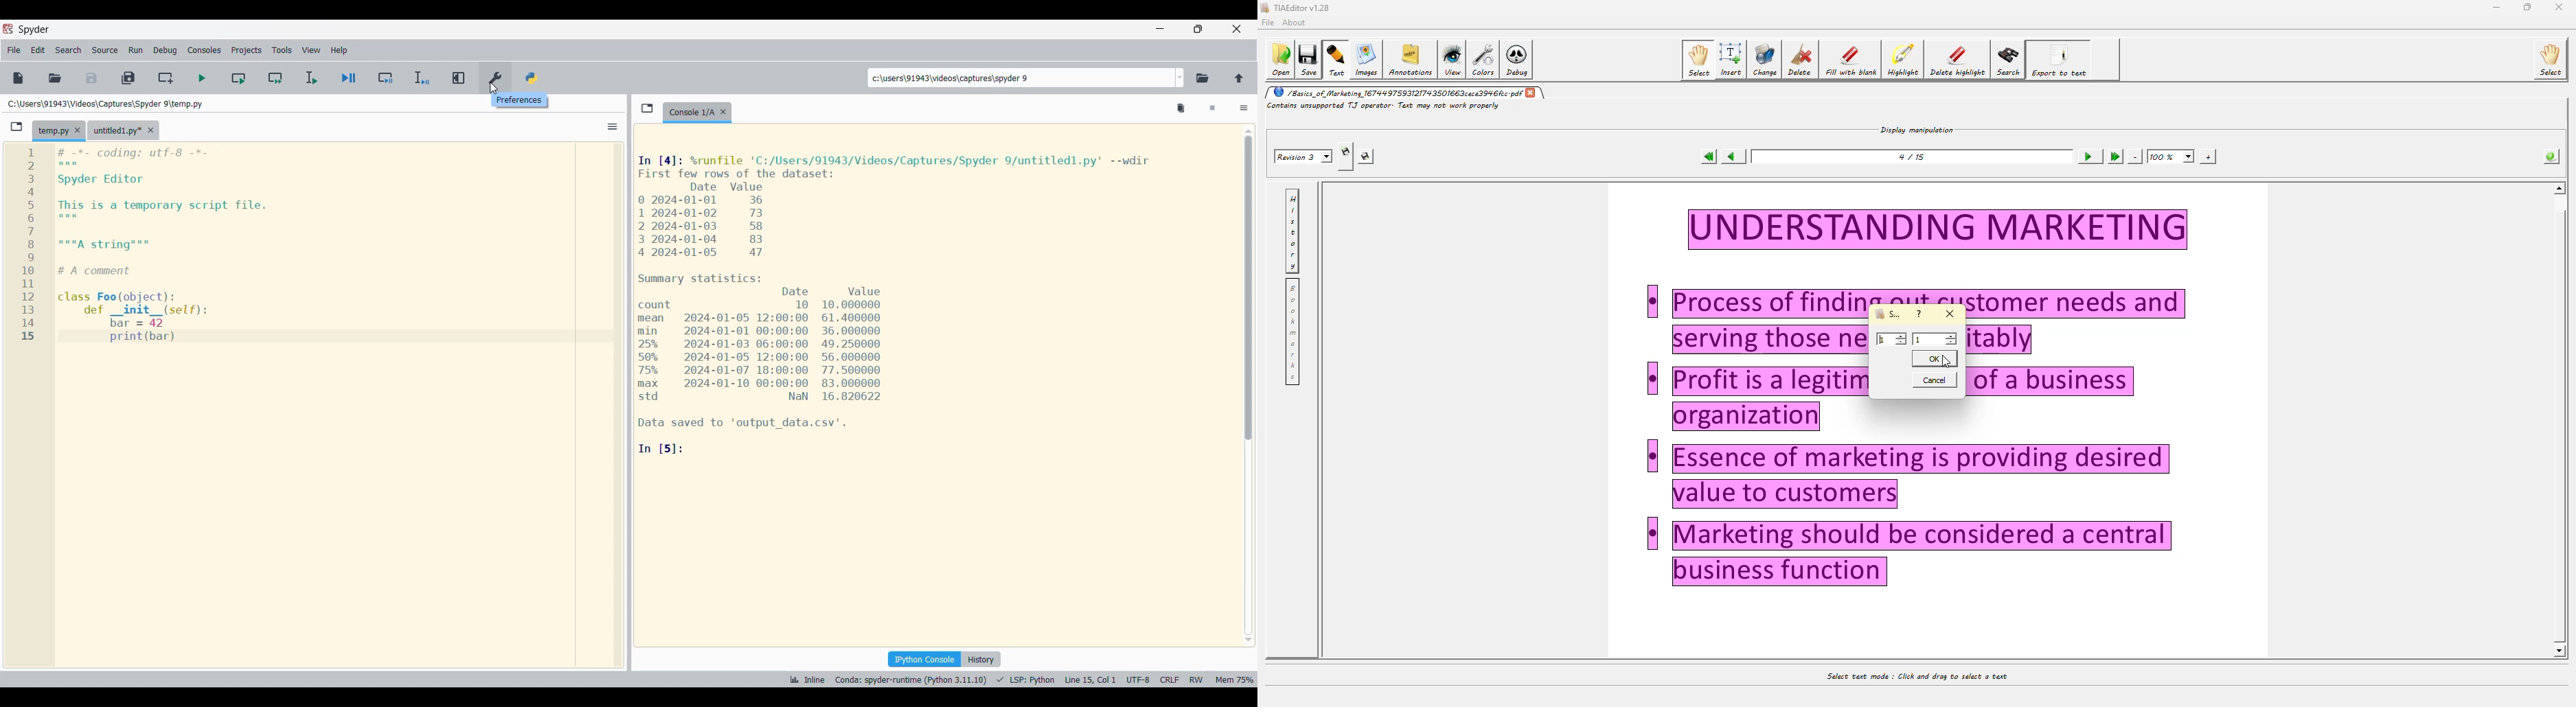 This screenshot has height=728, width=2576. I want to click on Run current cell and go to next one, so click(275, 79).